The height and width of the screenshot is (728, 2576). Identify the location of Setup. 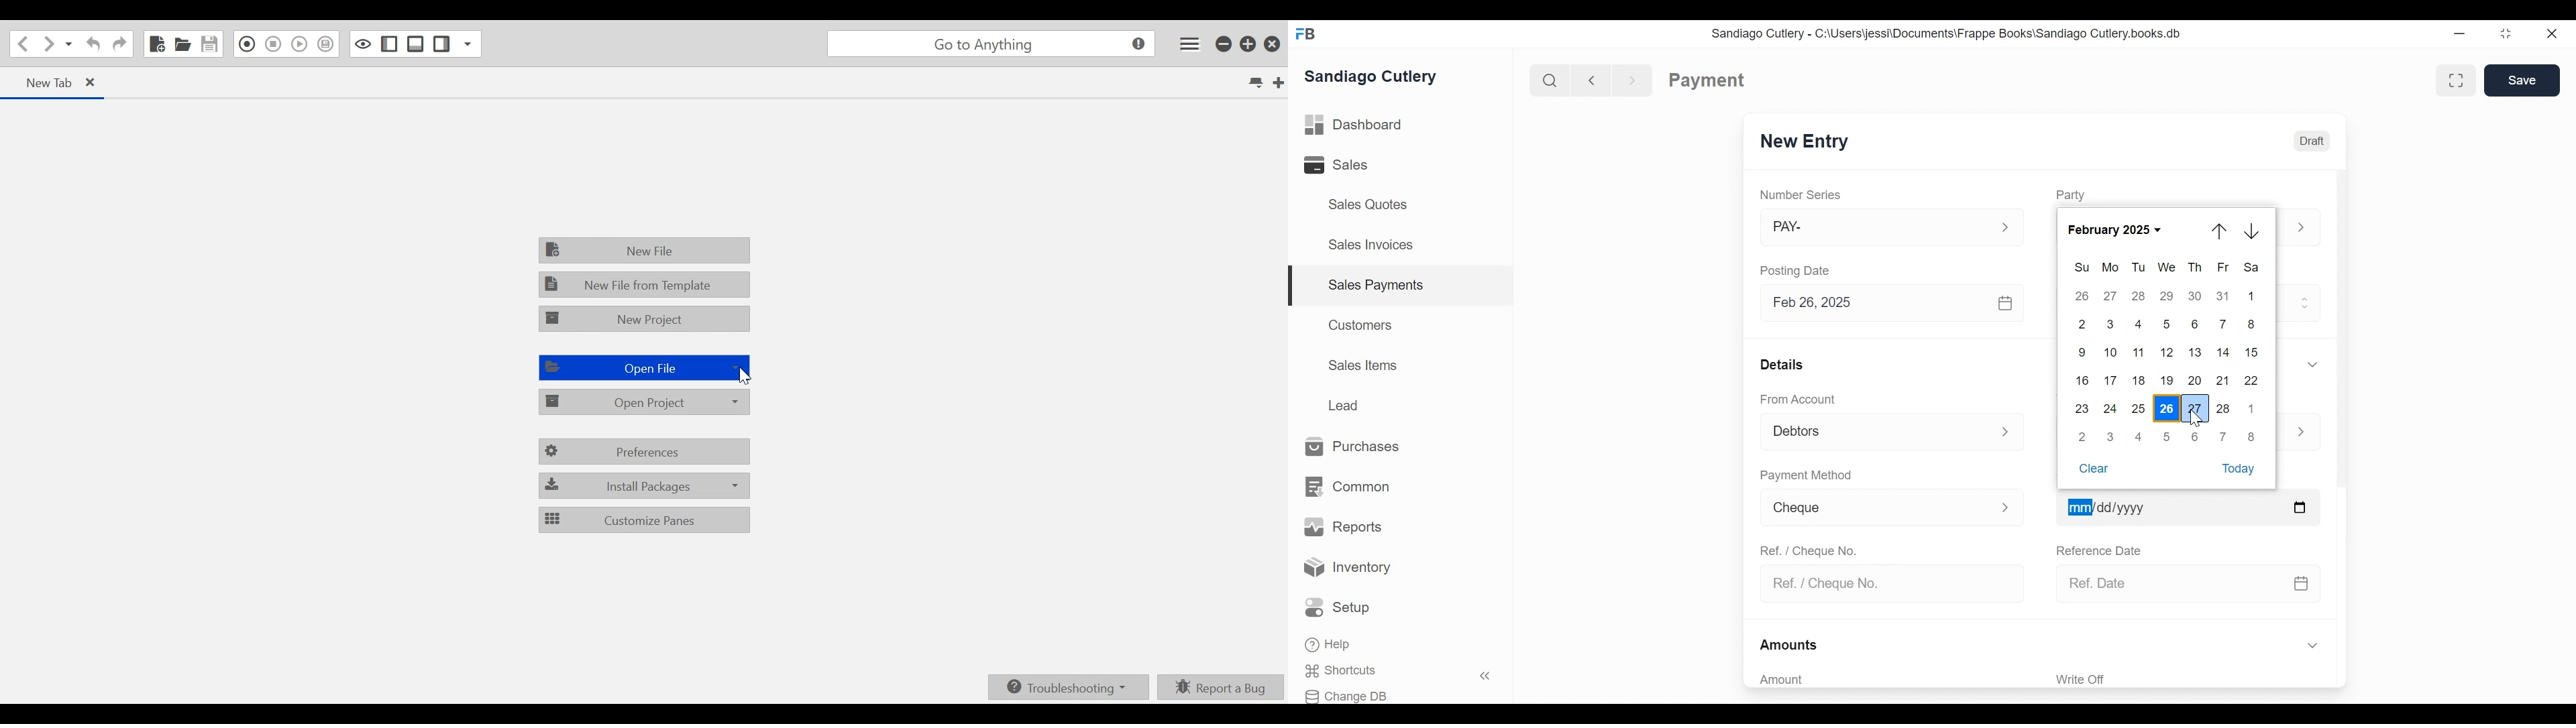
(1341, 608).